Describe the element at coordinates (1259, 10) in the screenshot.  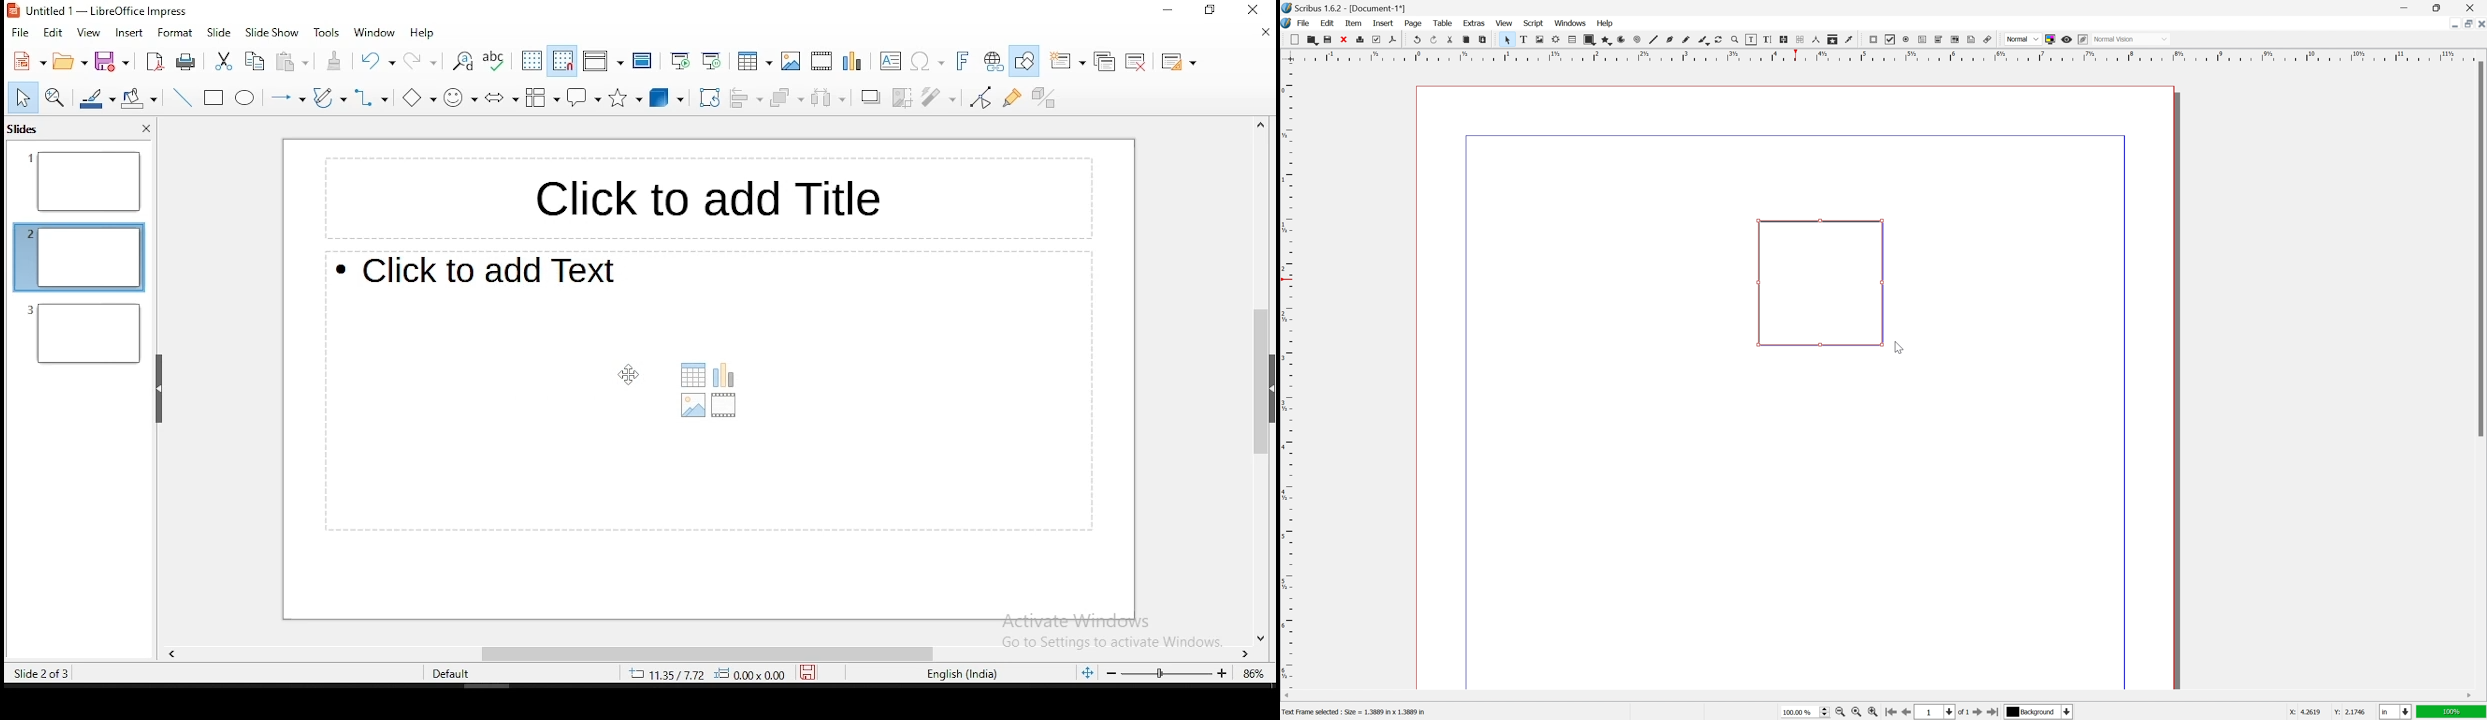
I see `close window` at that location.